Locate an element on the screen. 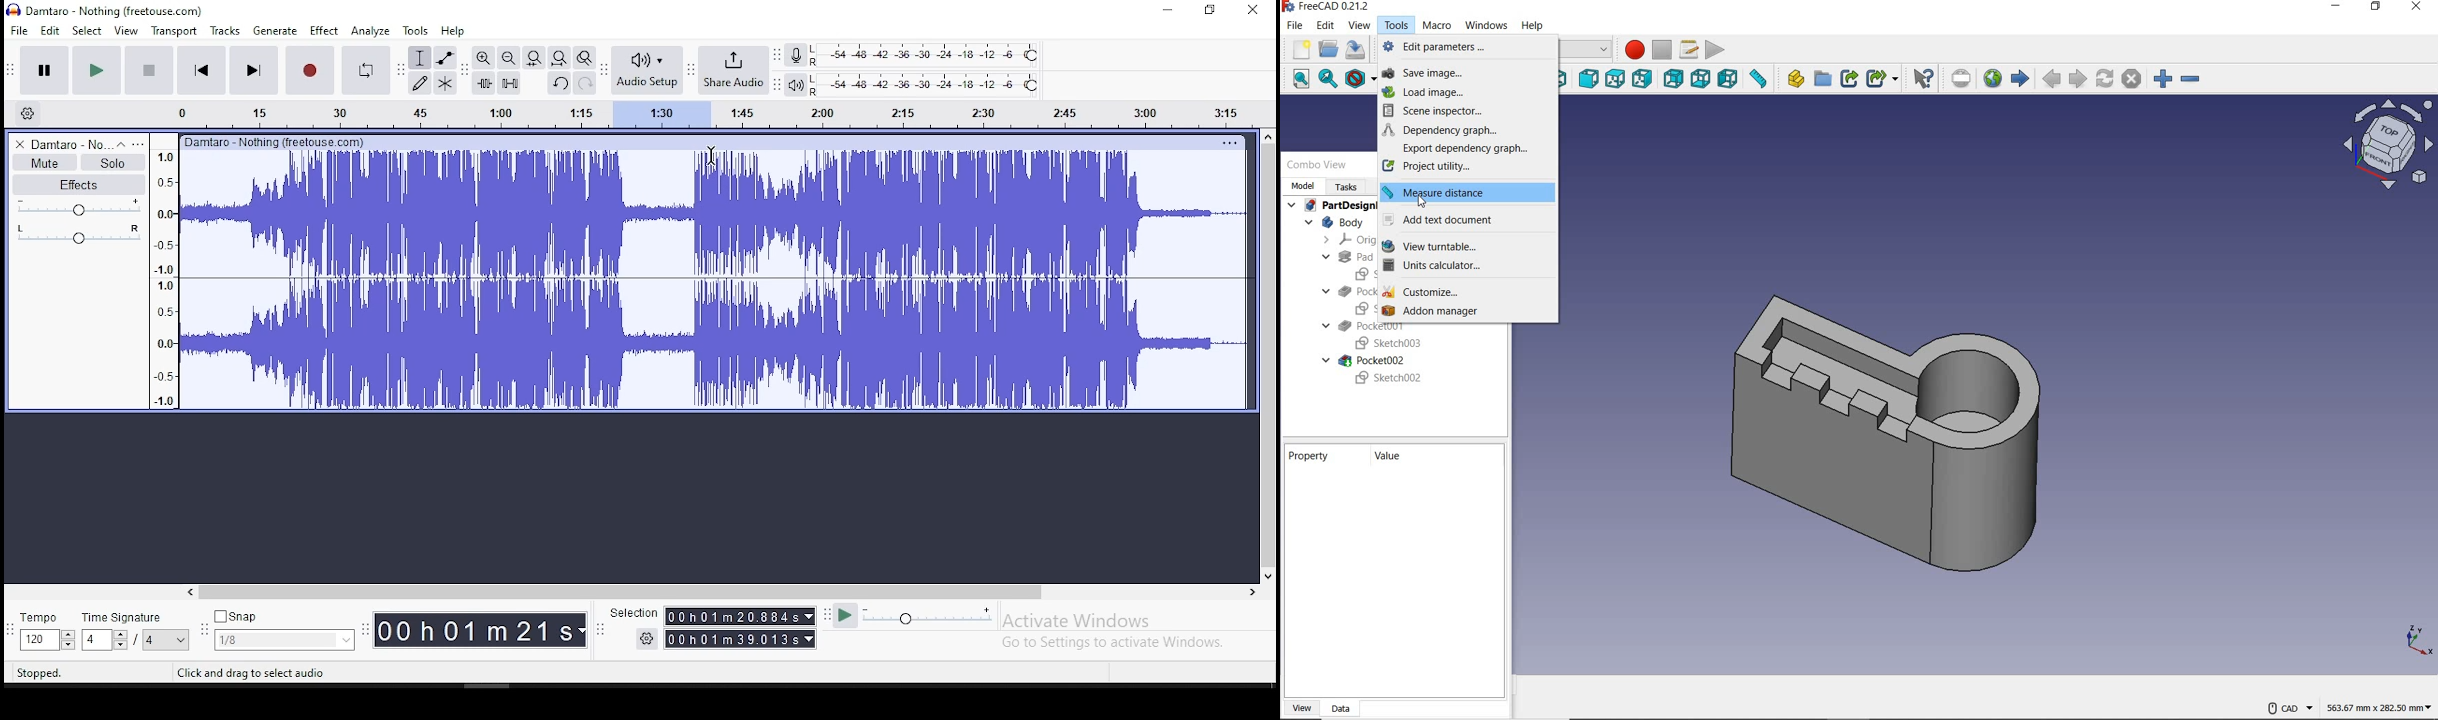  PROJECT UTILITY is located at coordinates (1467, 167).